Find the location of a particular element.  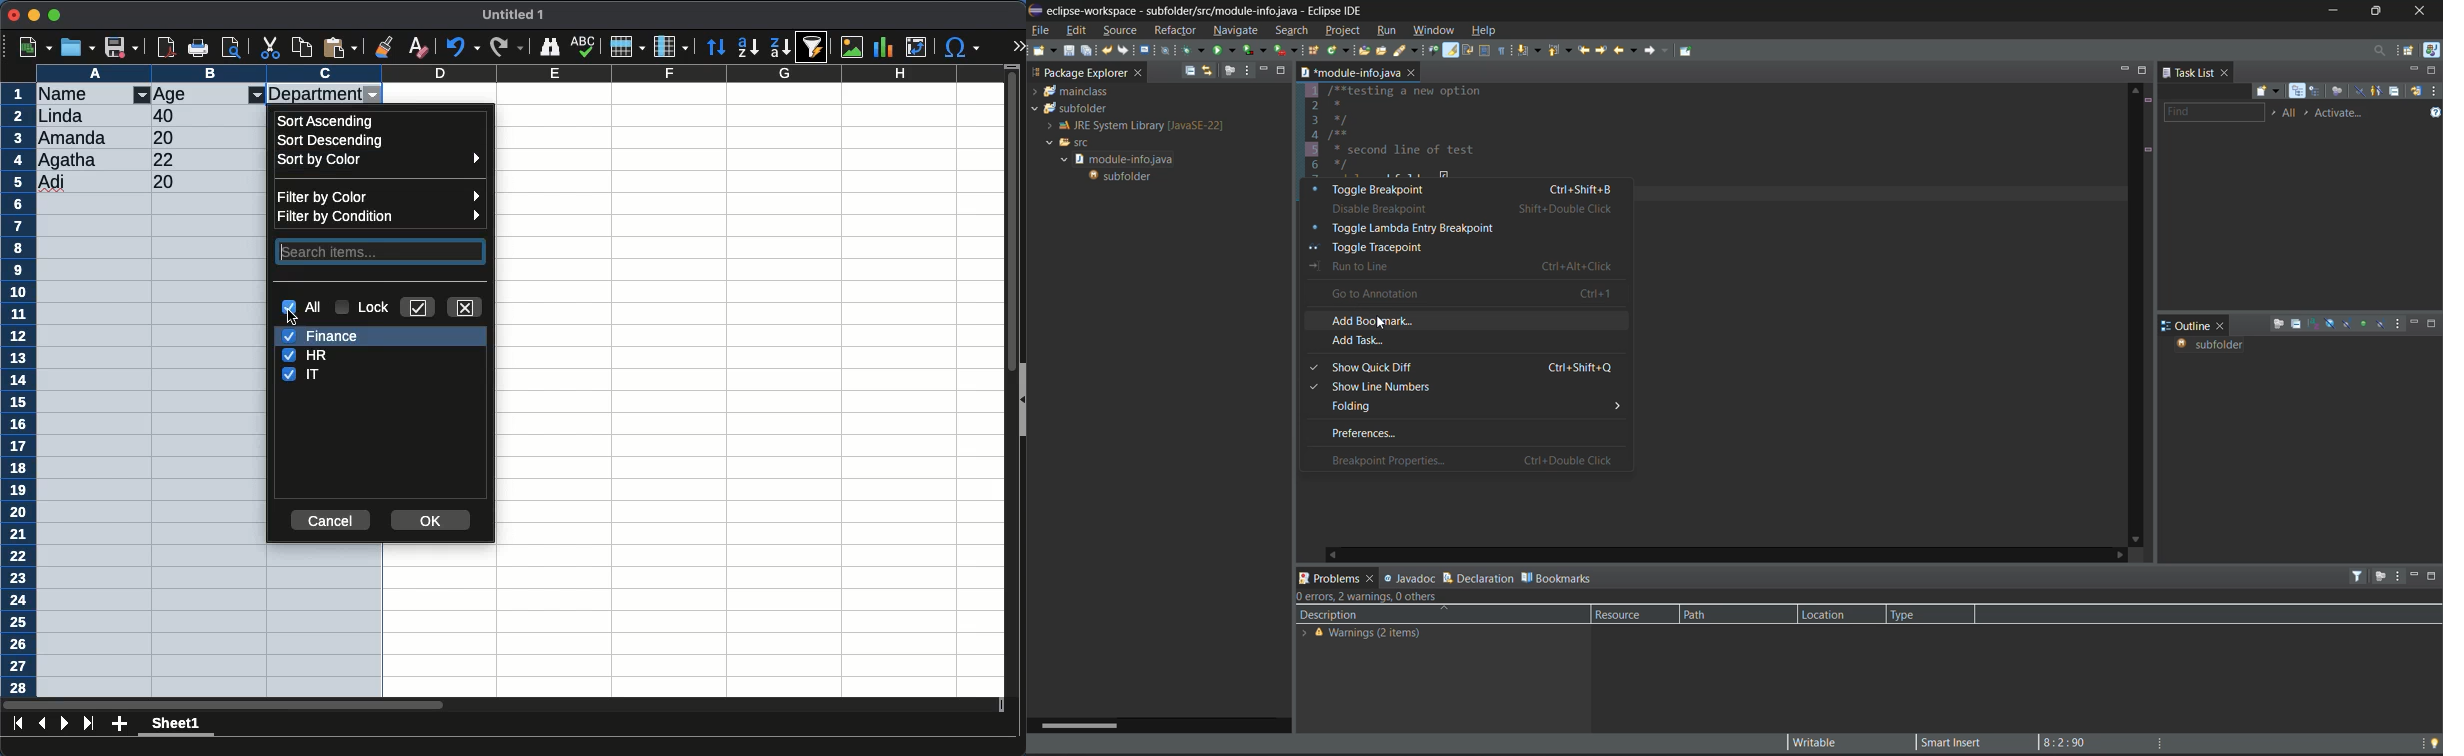

close is located at coordinates (1140, 75).